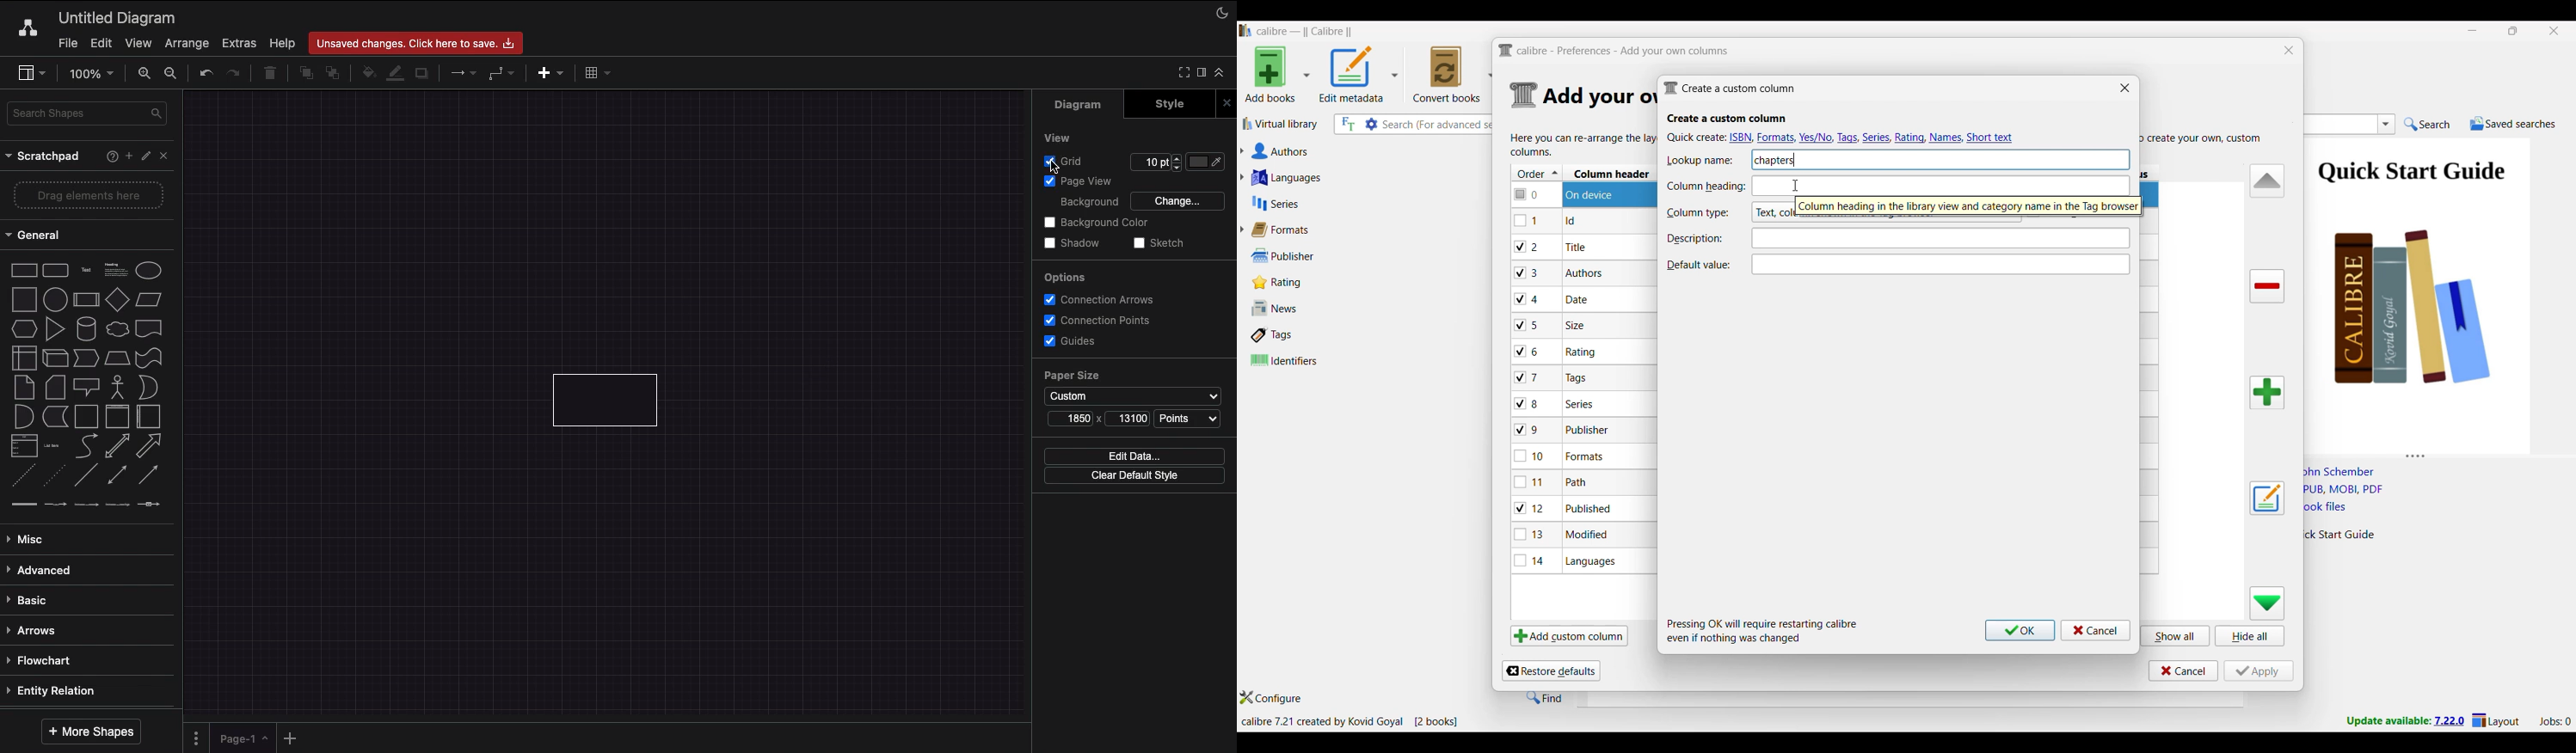  I want to click on checkbox - 3, so click(1528, 273).